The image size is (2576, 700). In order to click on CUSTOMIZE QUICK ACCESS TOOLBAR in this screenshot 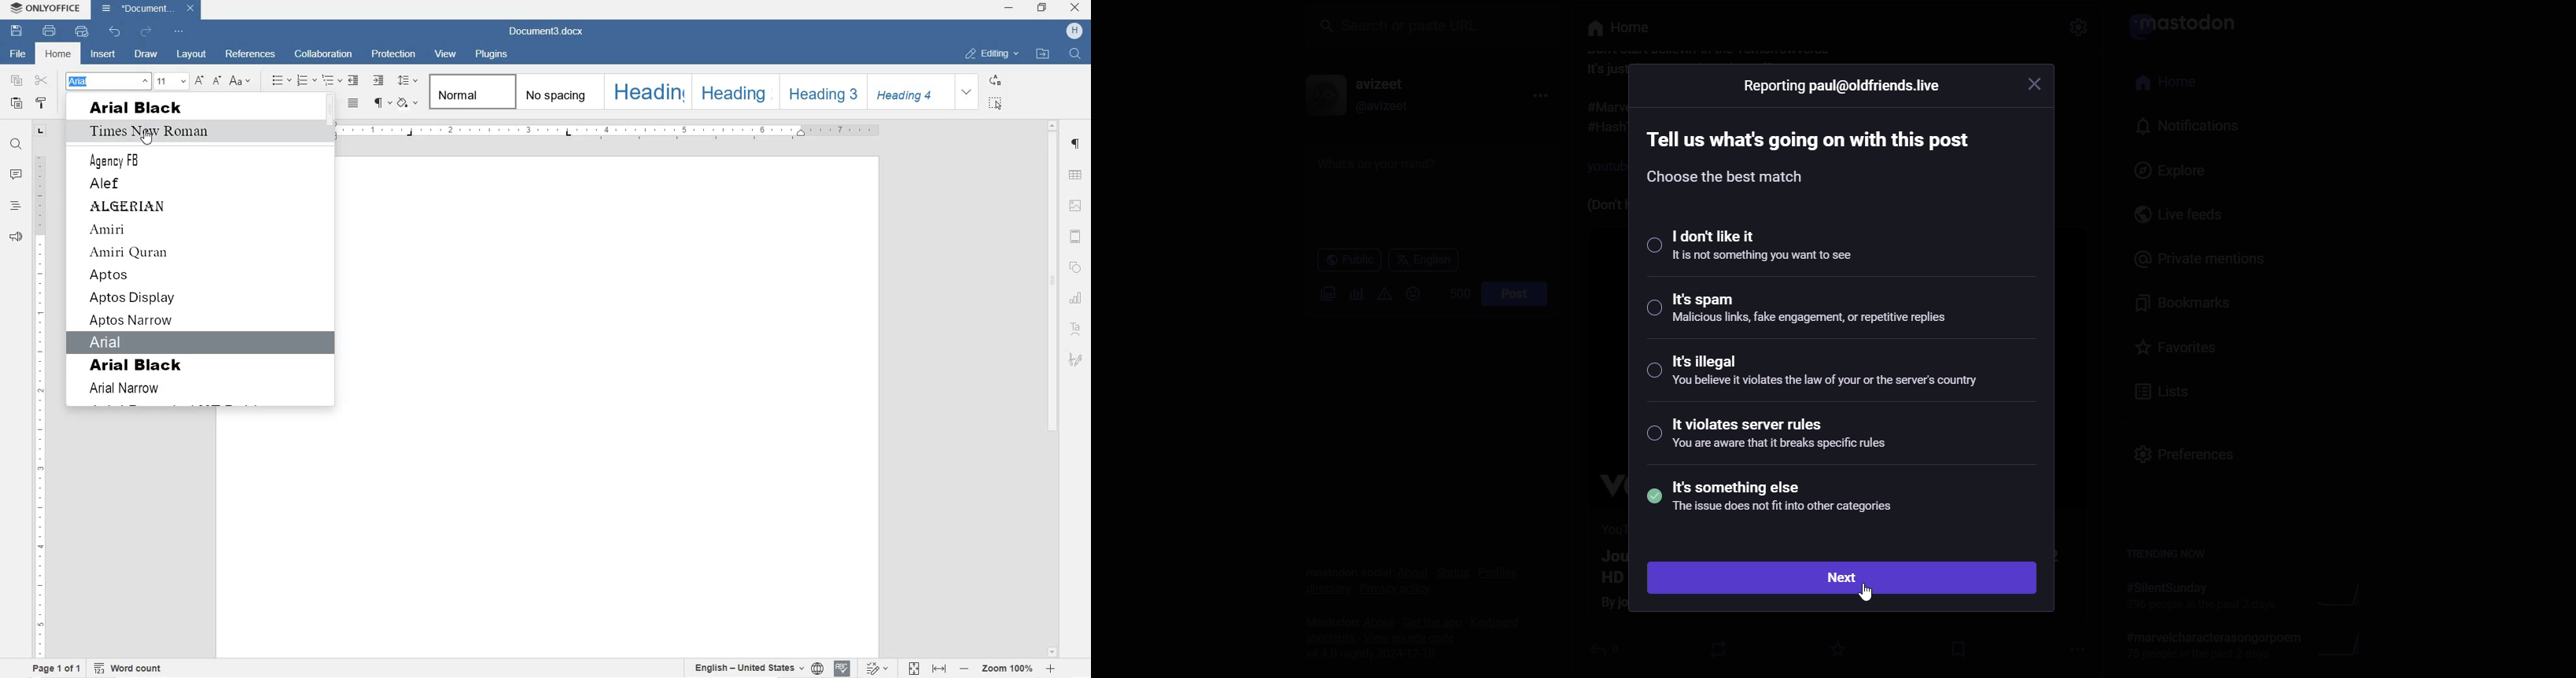, I will do `click(179, 32)`.